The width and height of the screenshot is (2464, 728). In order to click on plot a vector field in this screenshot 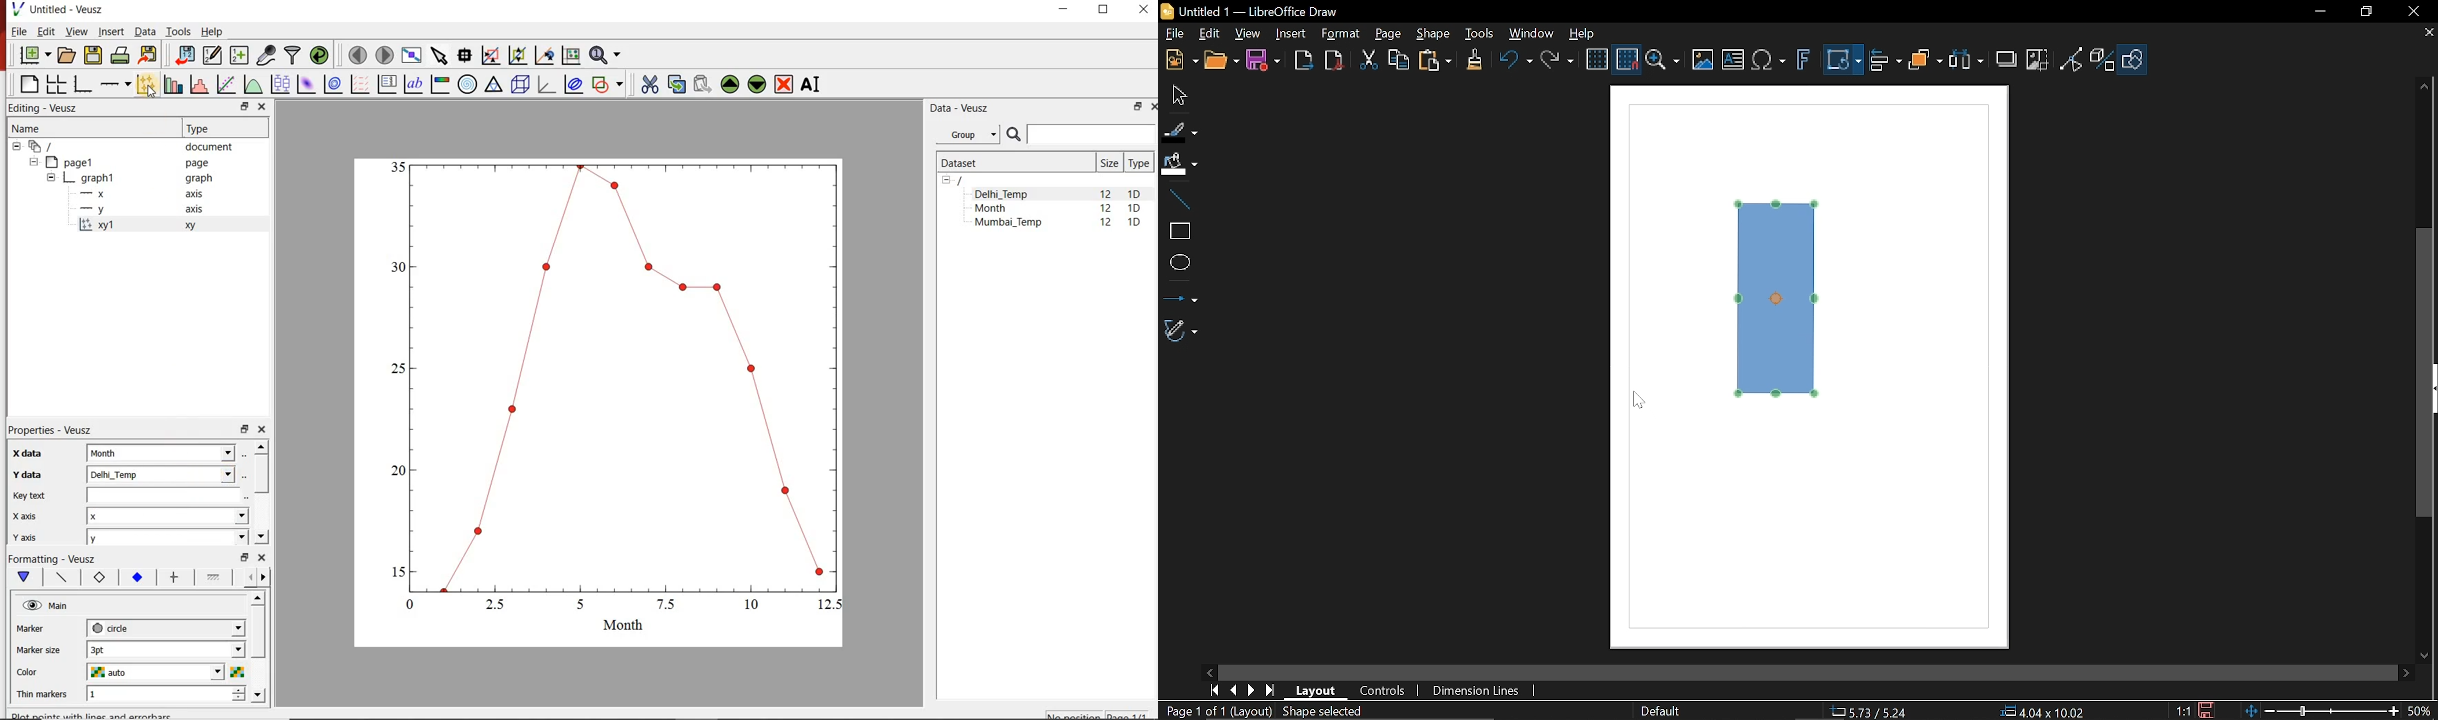, I will do `click(359, 85)`.